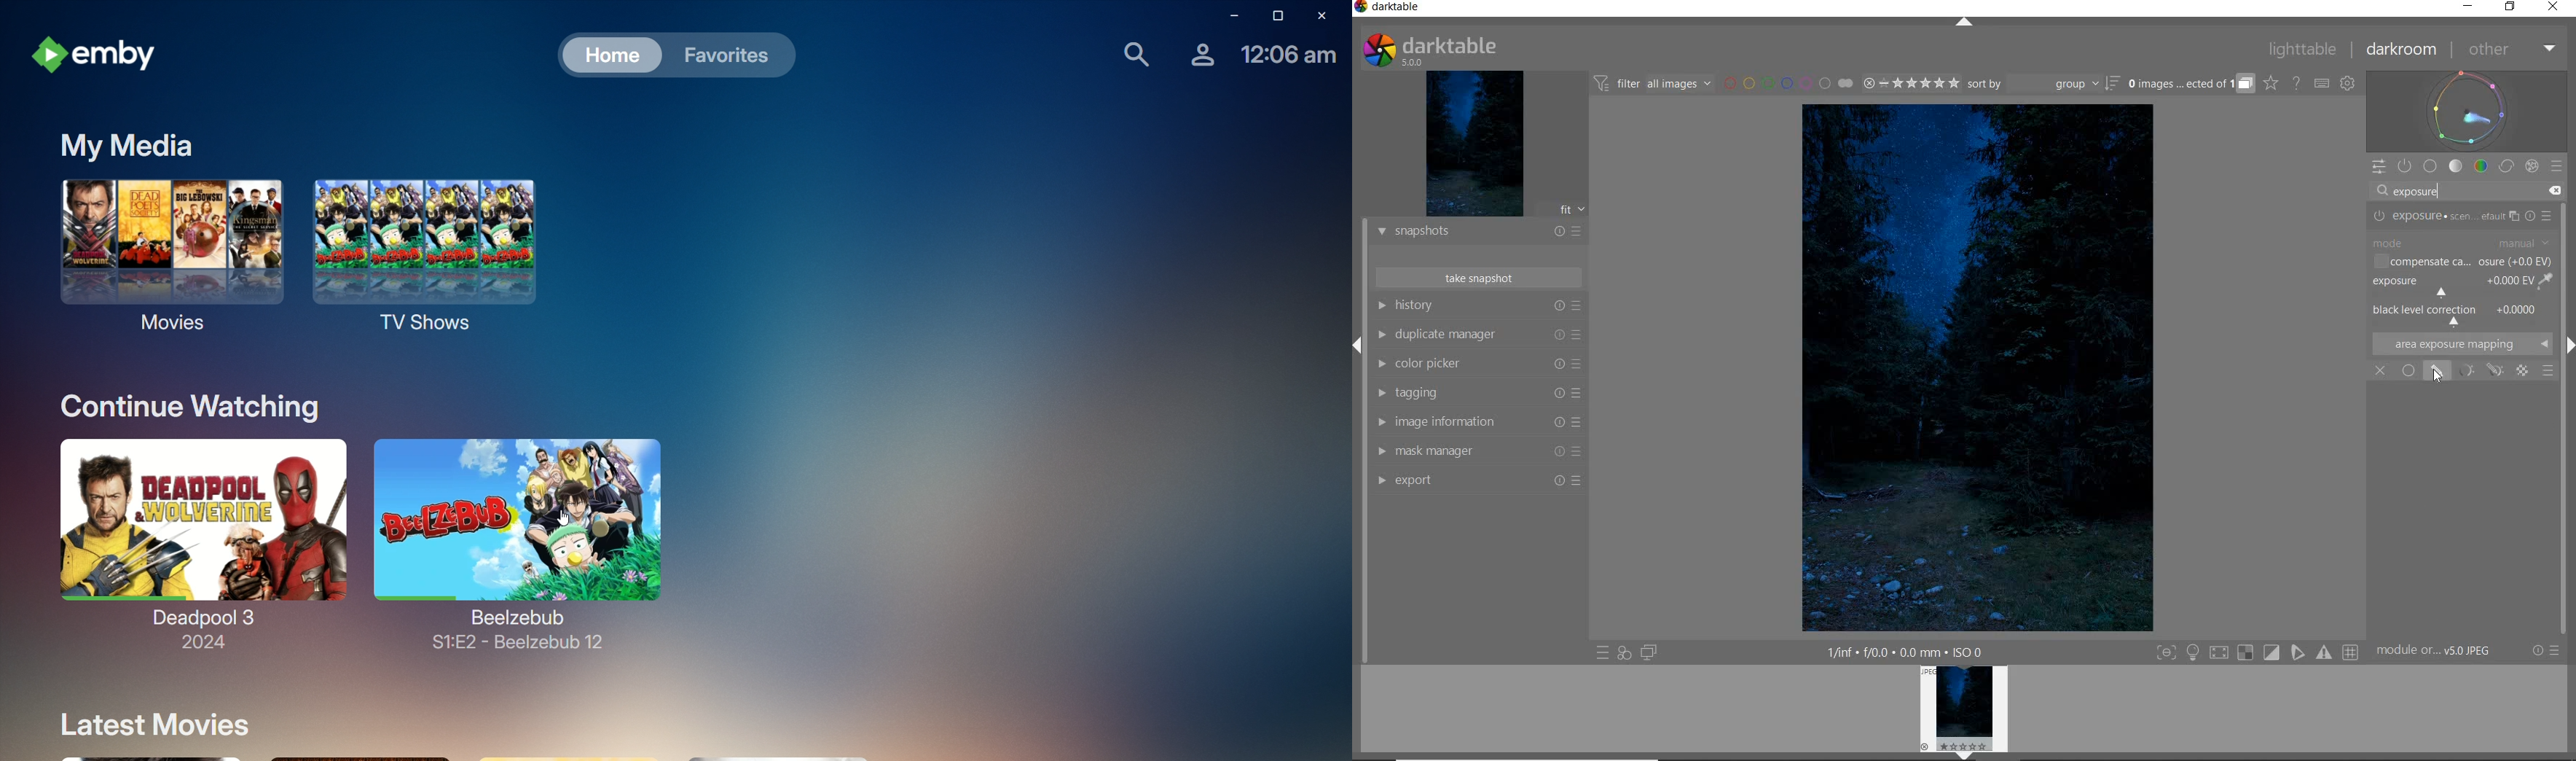 This screenshot has width=2576, height=784. I want to click on Expand/Collapse, so click(1359, 344).